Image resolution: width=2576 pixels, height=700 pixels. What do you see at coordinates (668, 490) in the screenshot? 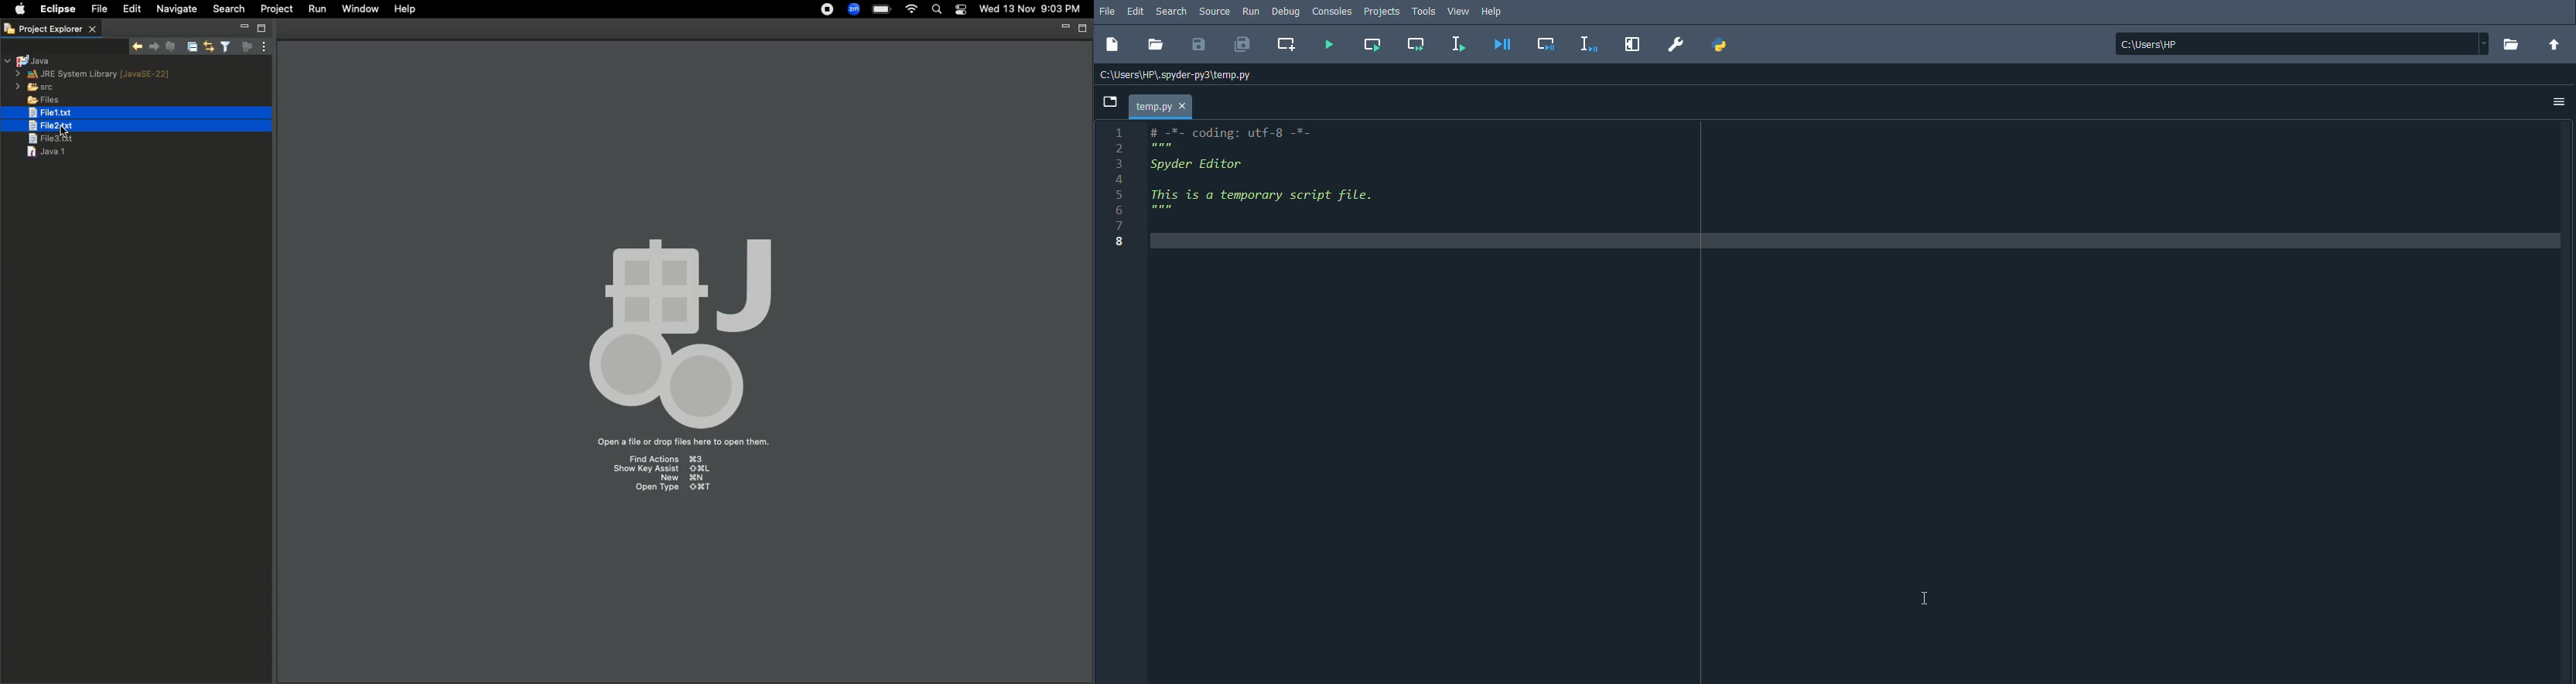
I see `Open type` at bounding box center [668, 490].